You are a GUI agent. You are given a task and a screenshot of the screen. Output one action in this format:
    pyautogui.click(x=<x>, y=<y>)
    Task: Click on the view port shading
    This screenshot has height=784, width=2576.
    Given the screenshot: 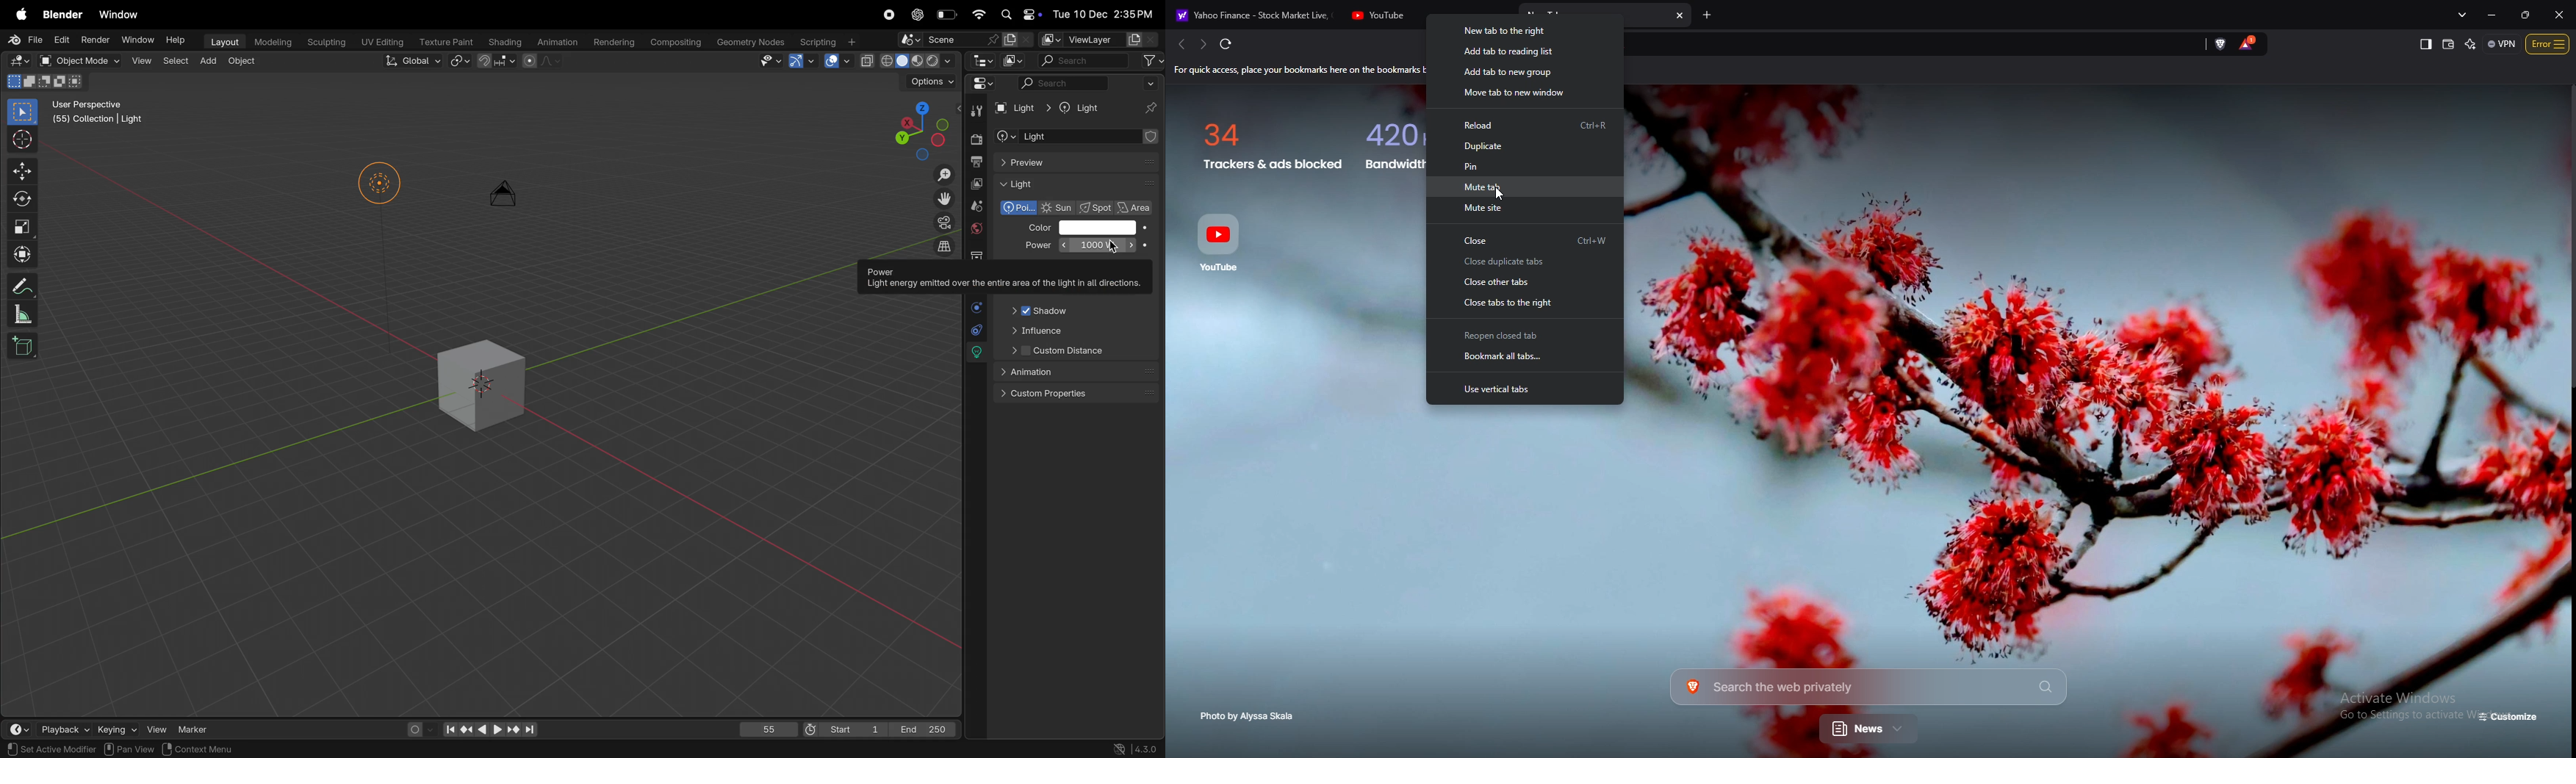 What is the action you would take?
    pyautogui.click(x=912, y=62)
    